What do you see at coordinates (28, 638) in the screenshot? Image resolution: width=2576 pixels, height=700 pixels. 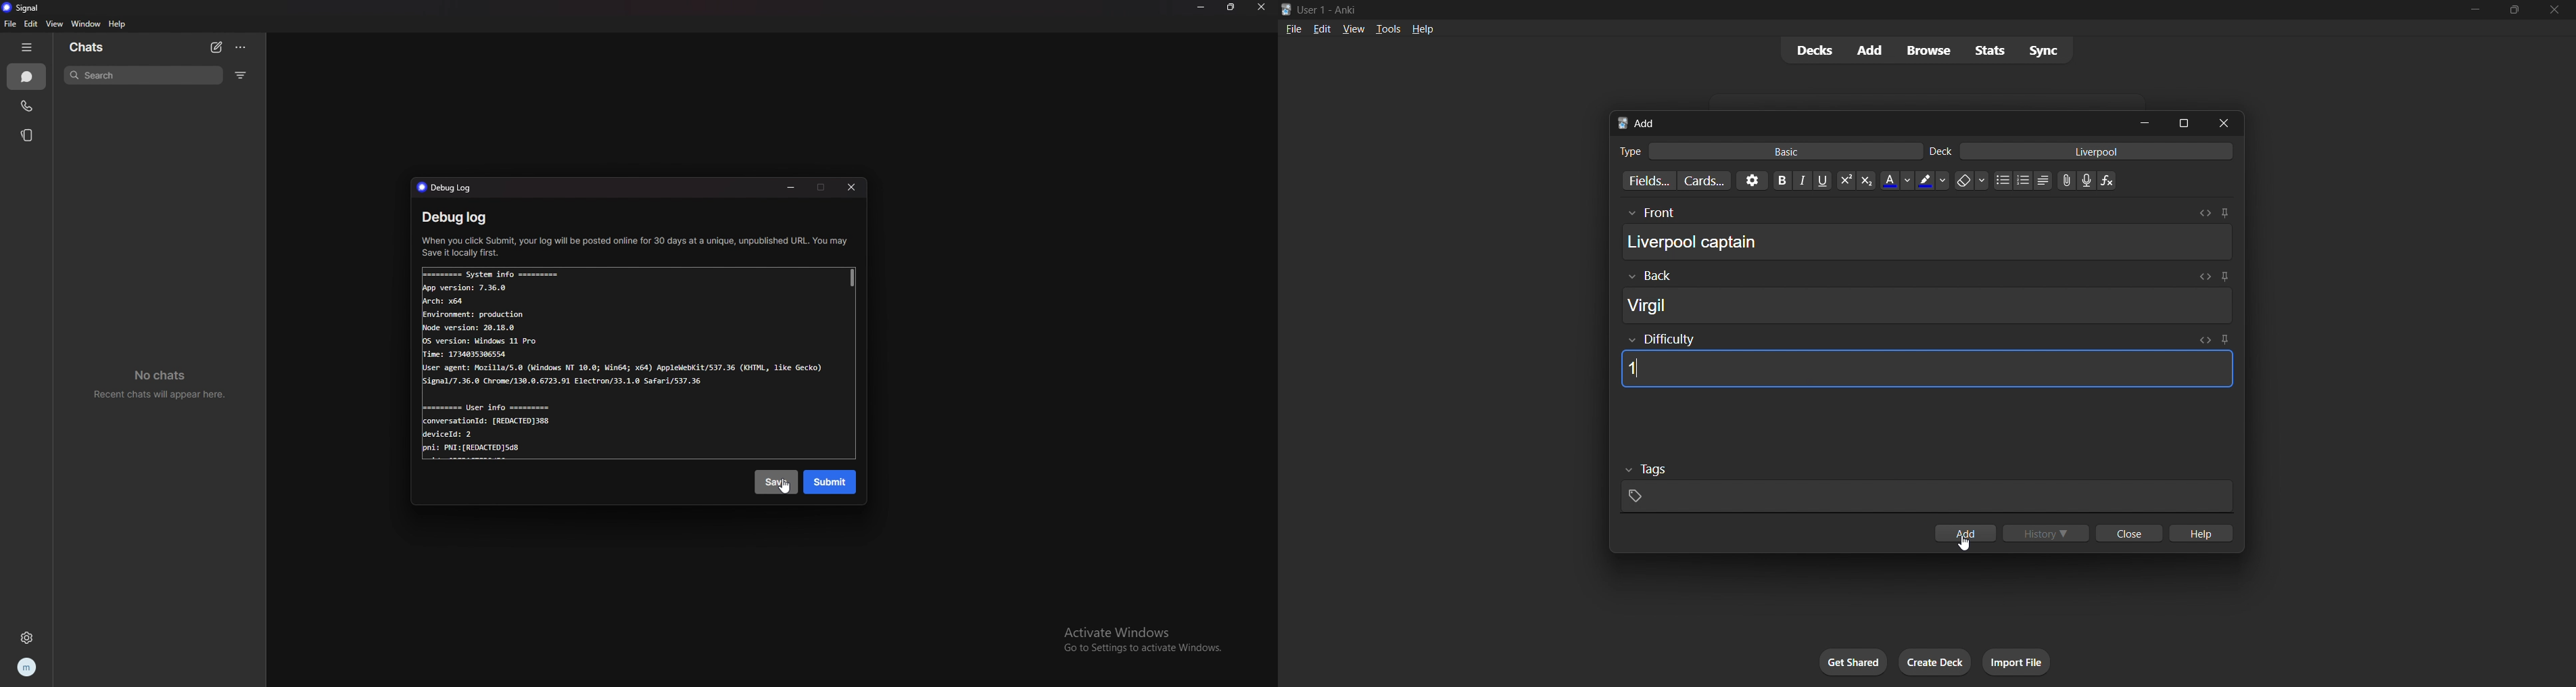 I see `settings` at bounding box center [28, 638].